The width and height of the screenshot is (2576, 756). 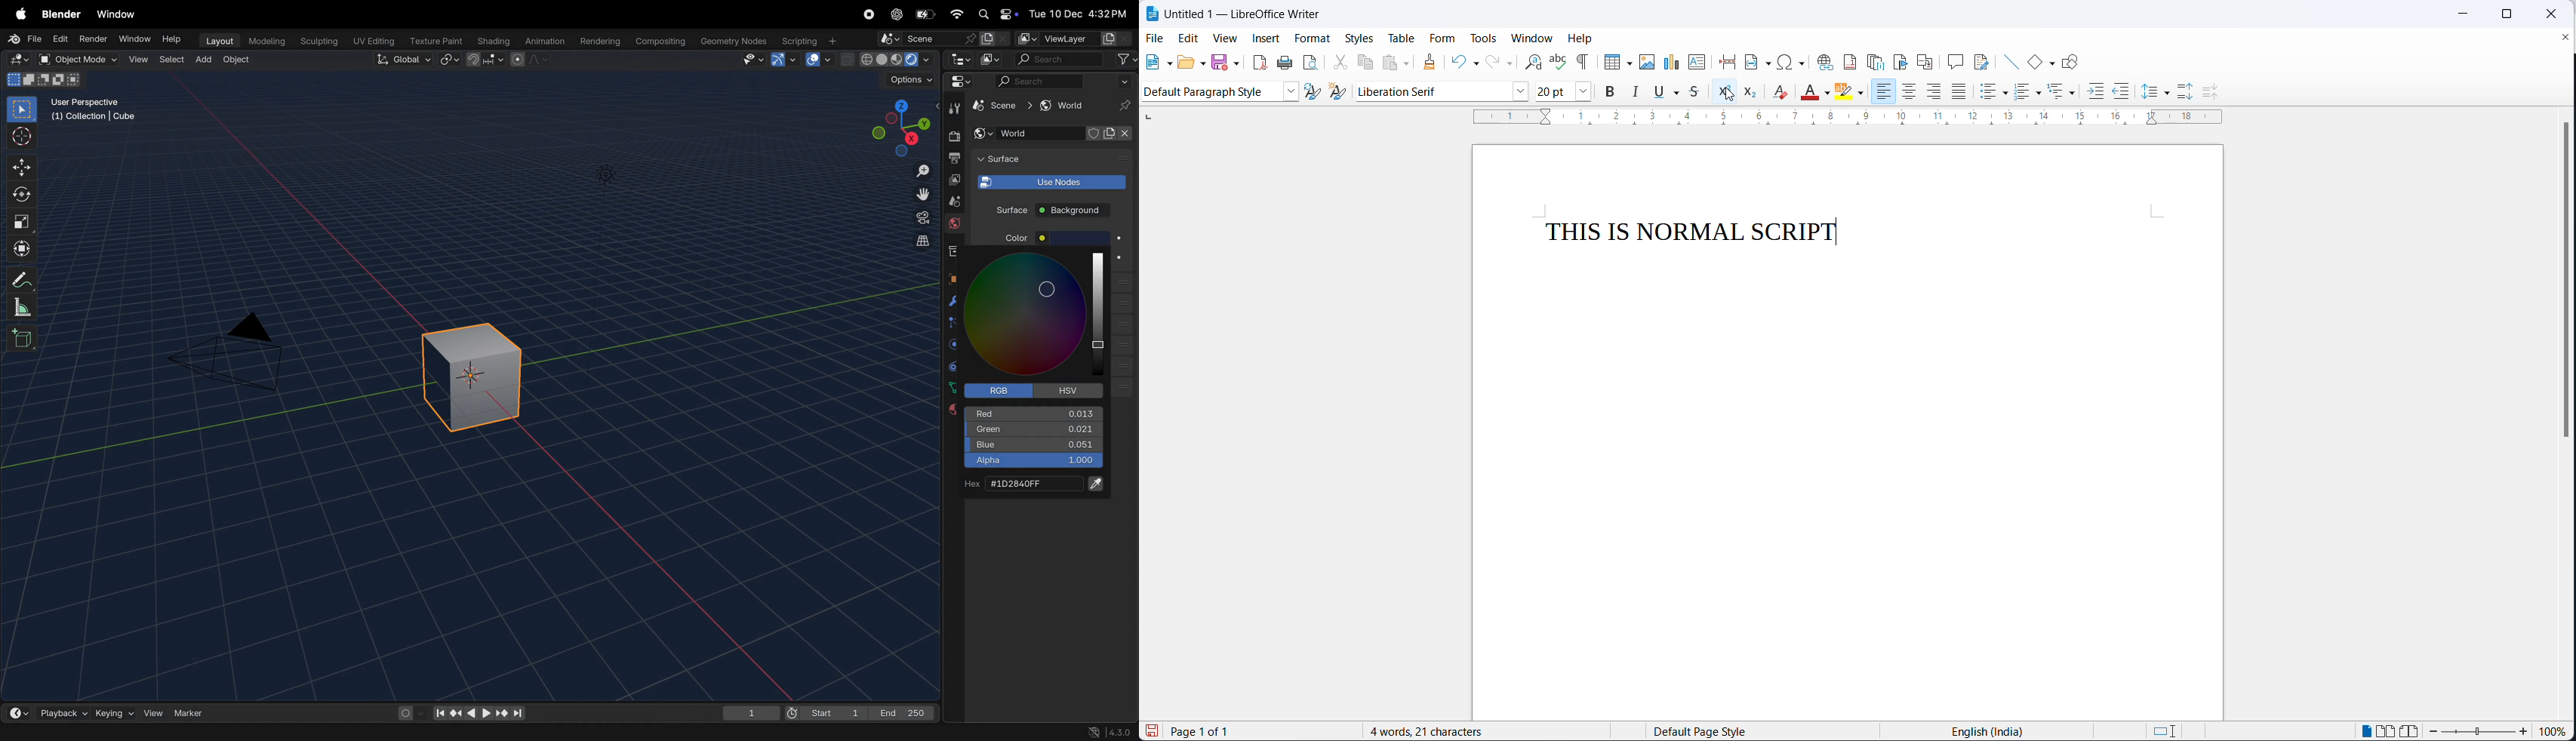 What do you see at coordinates (1697, 233) in the screenshot?
I see `THIS IS NORMAL SCRIPT` at bounding box center [1697, 233].